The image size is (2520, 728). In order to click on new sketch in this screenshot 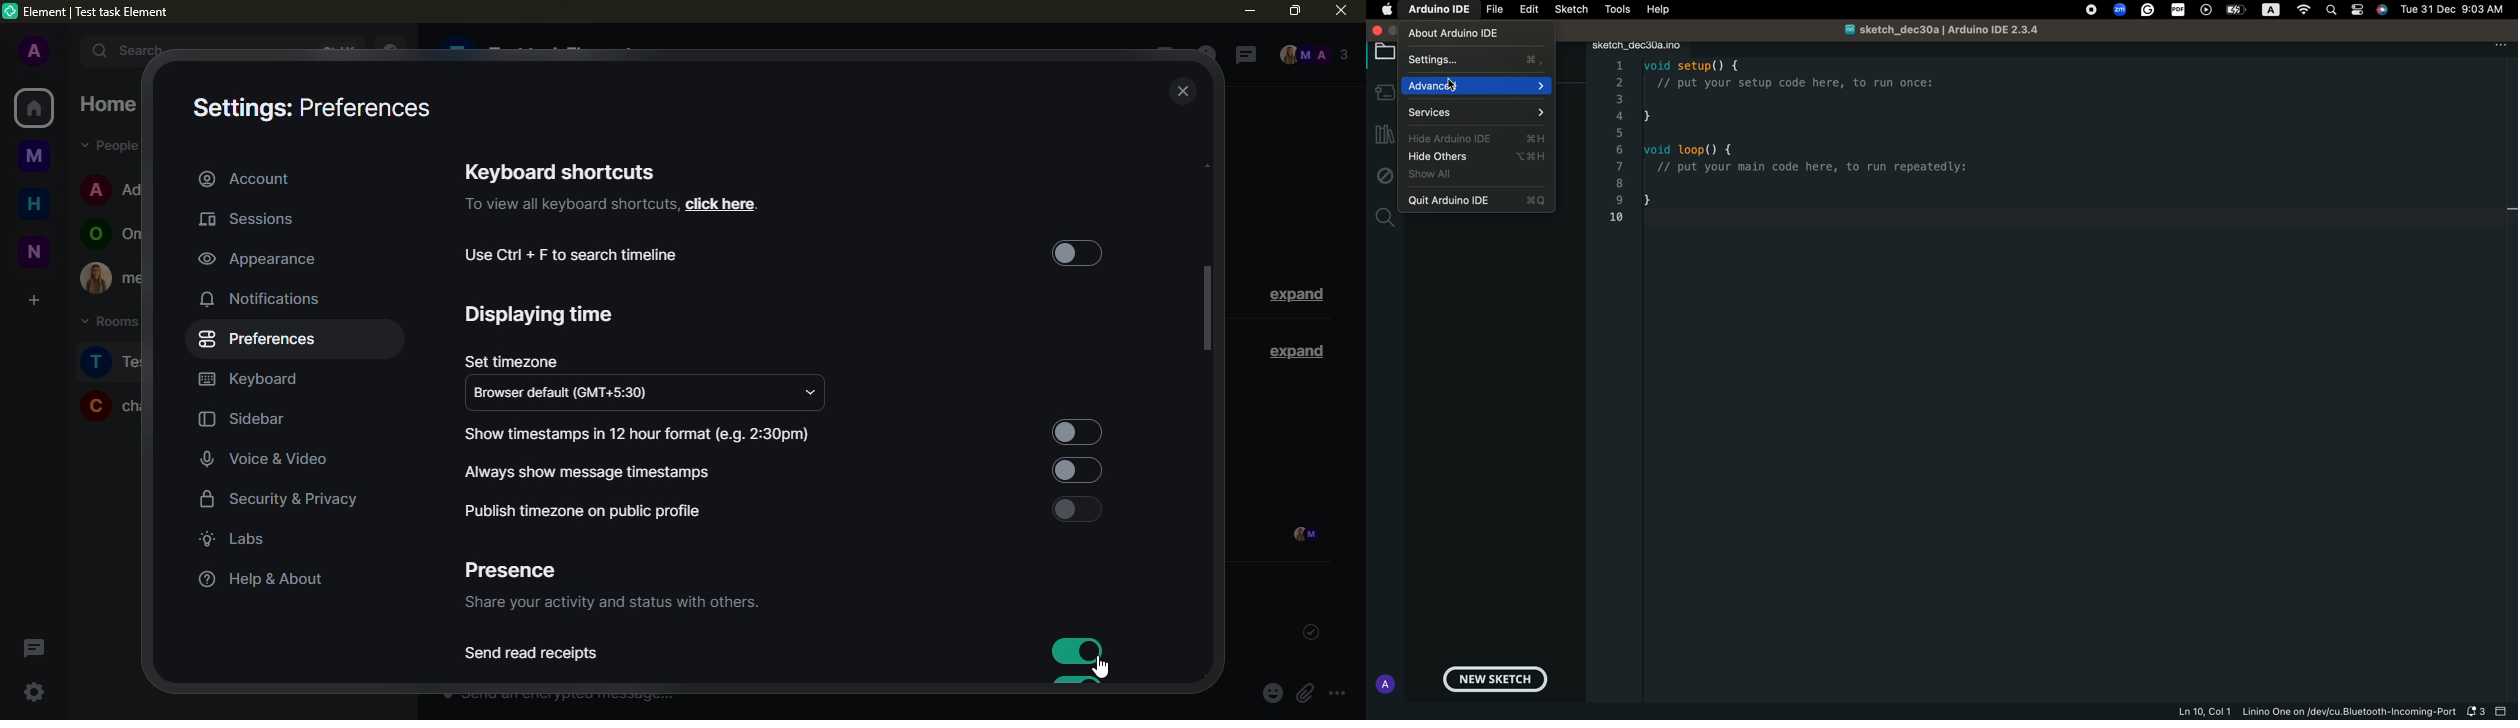, I will do `click(1497, 680)`.